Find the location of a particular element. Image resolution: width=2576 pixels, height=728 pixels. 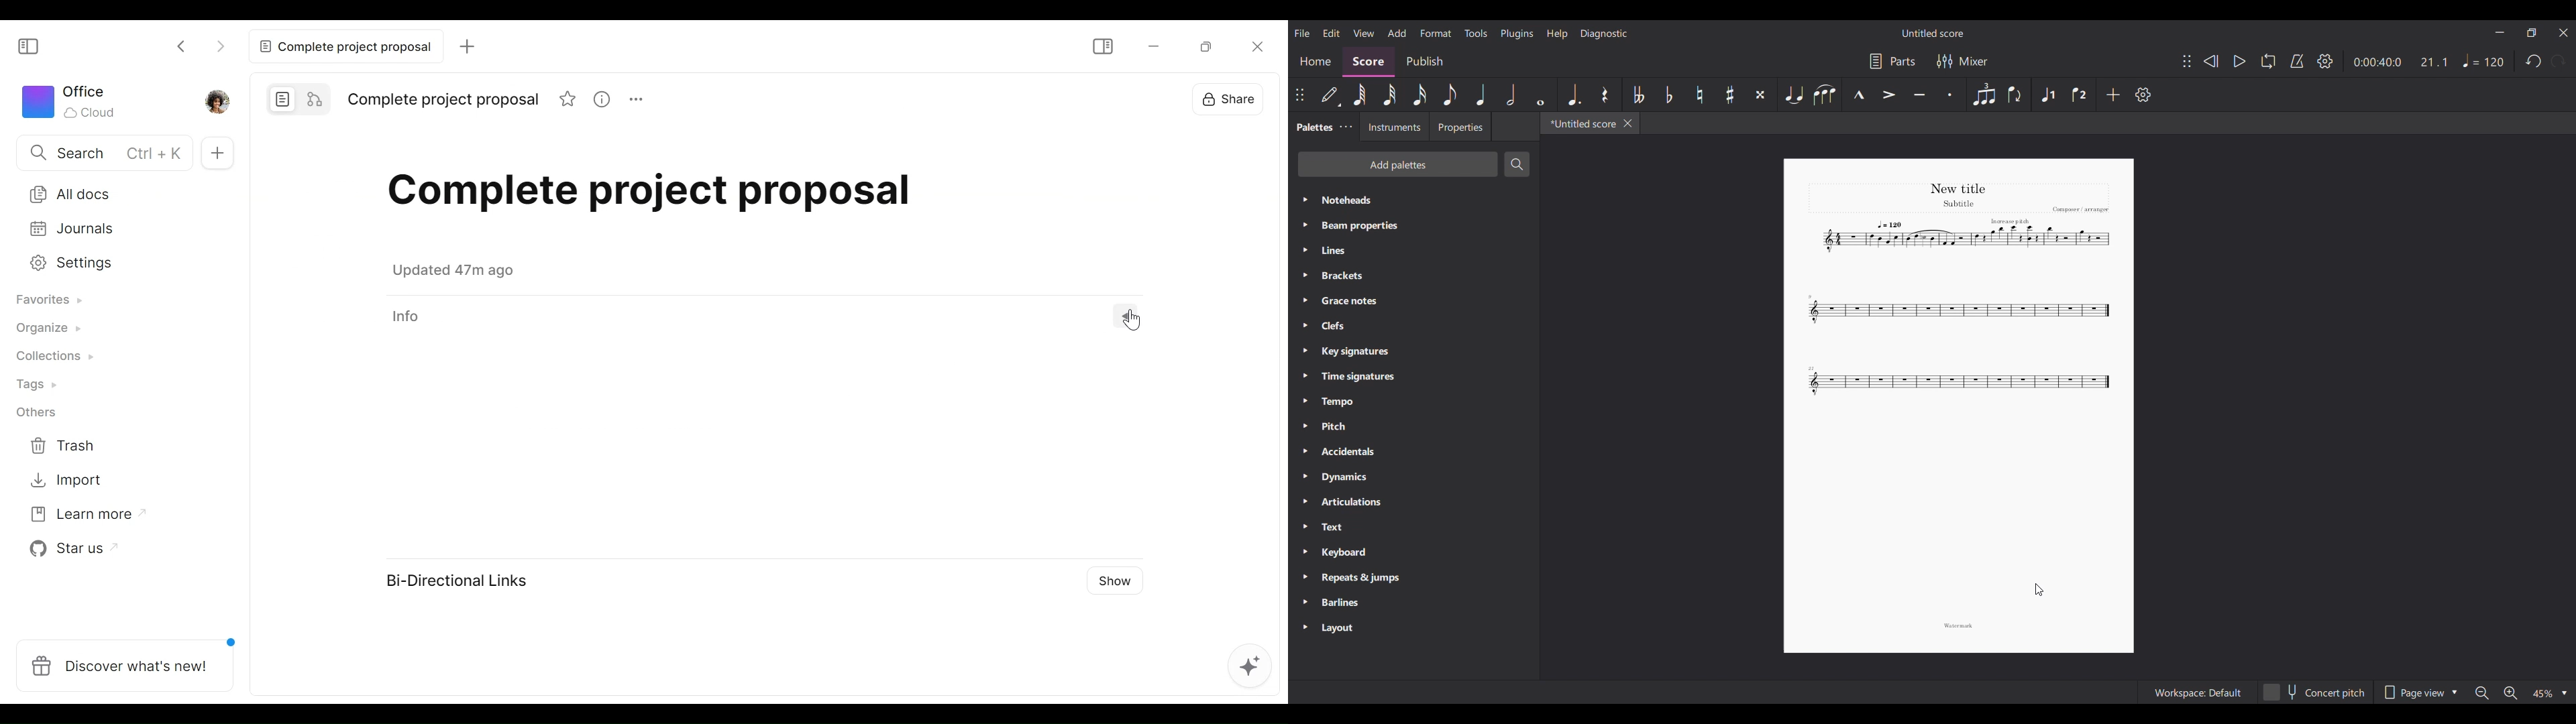

Complete project proposal is located at coordinates (343, 46).